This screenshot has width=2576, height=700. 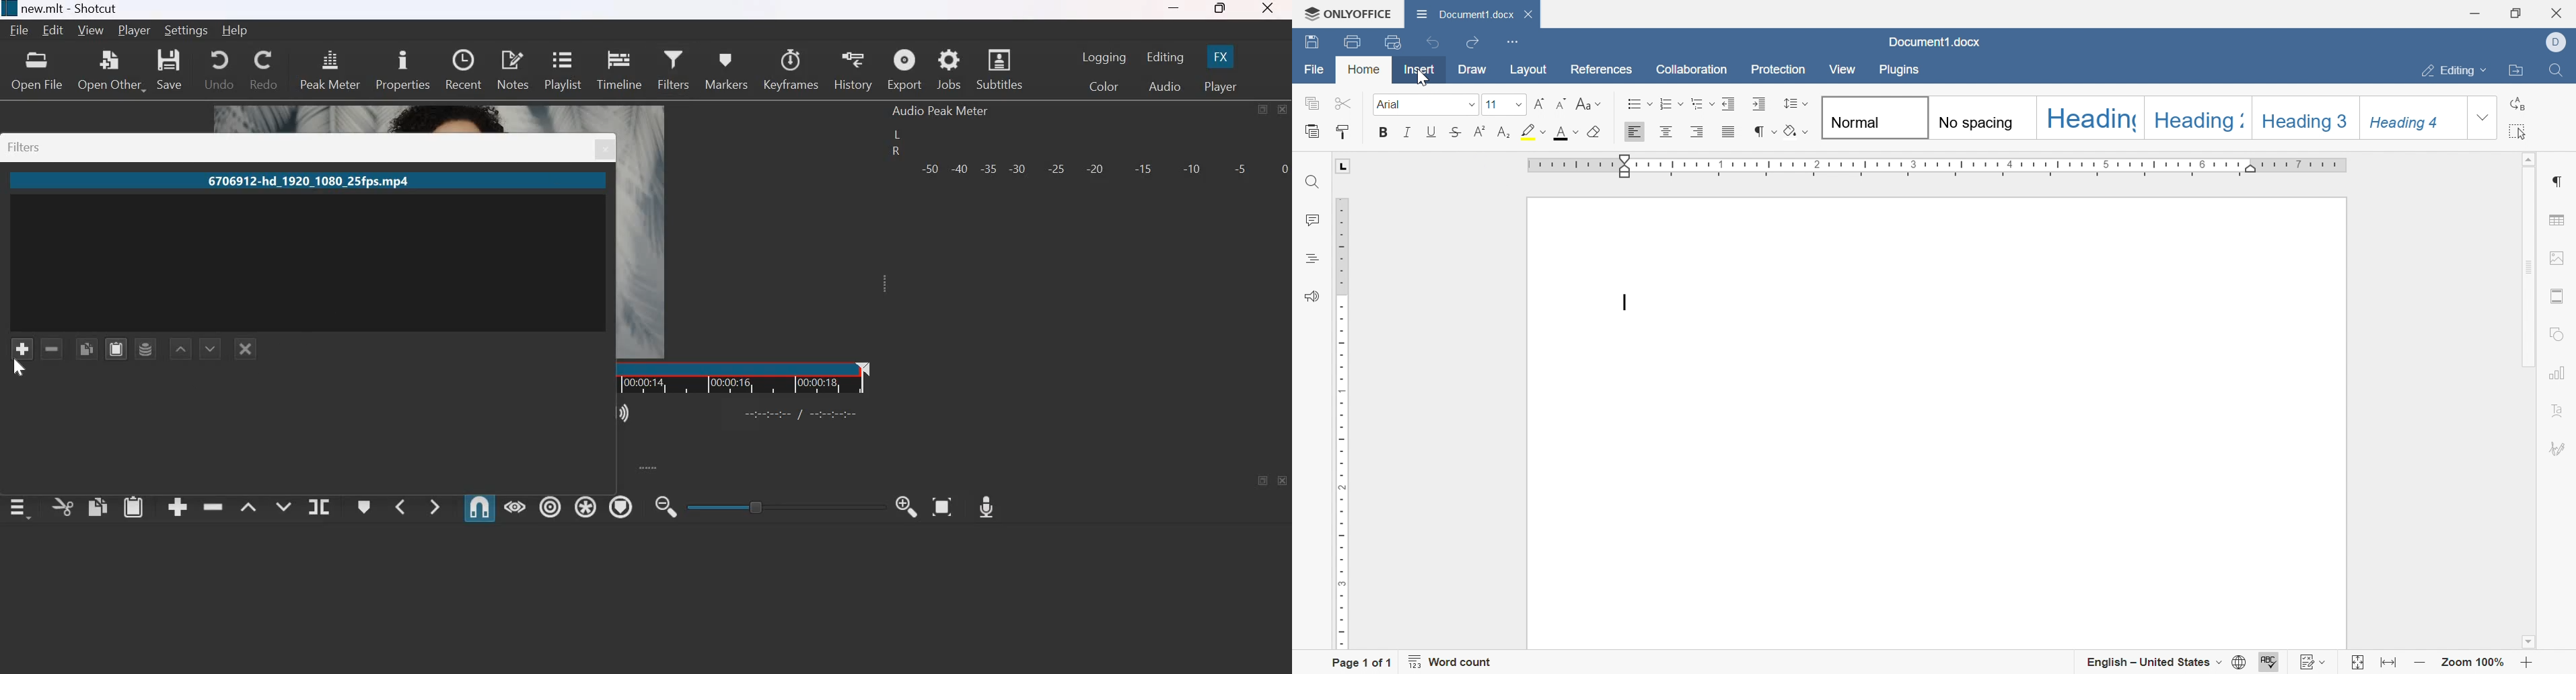 I want to click on R, so click(x=894, y=153).